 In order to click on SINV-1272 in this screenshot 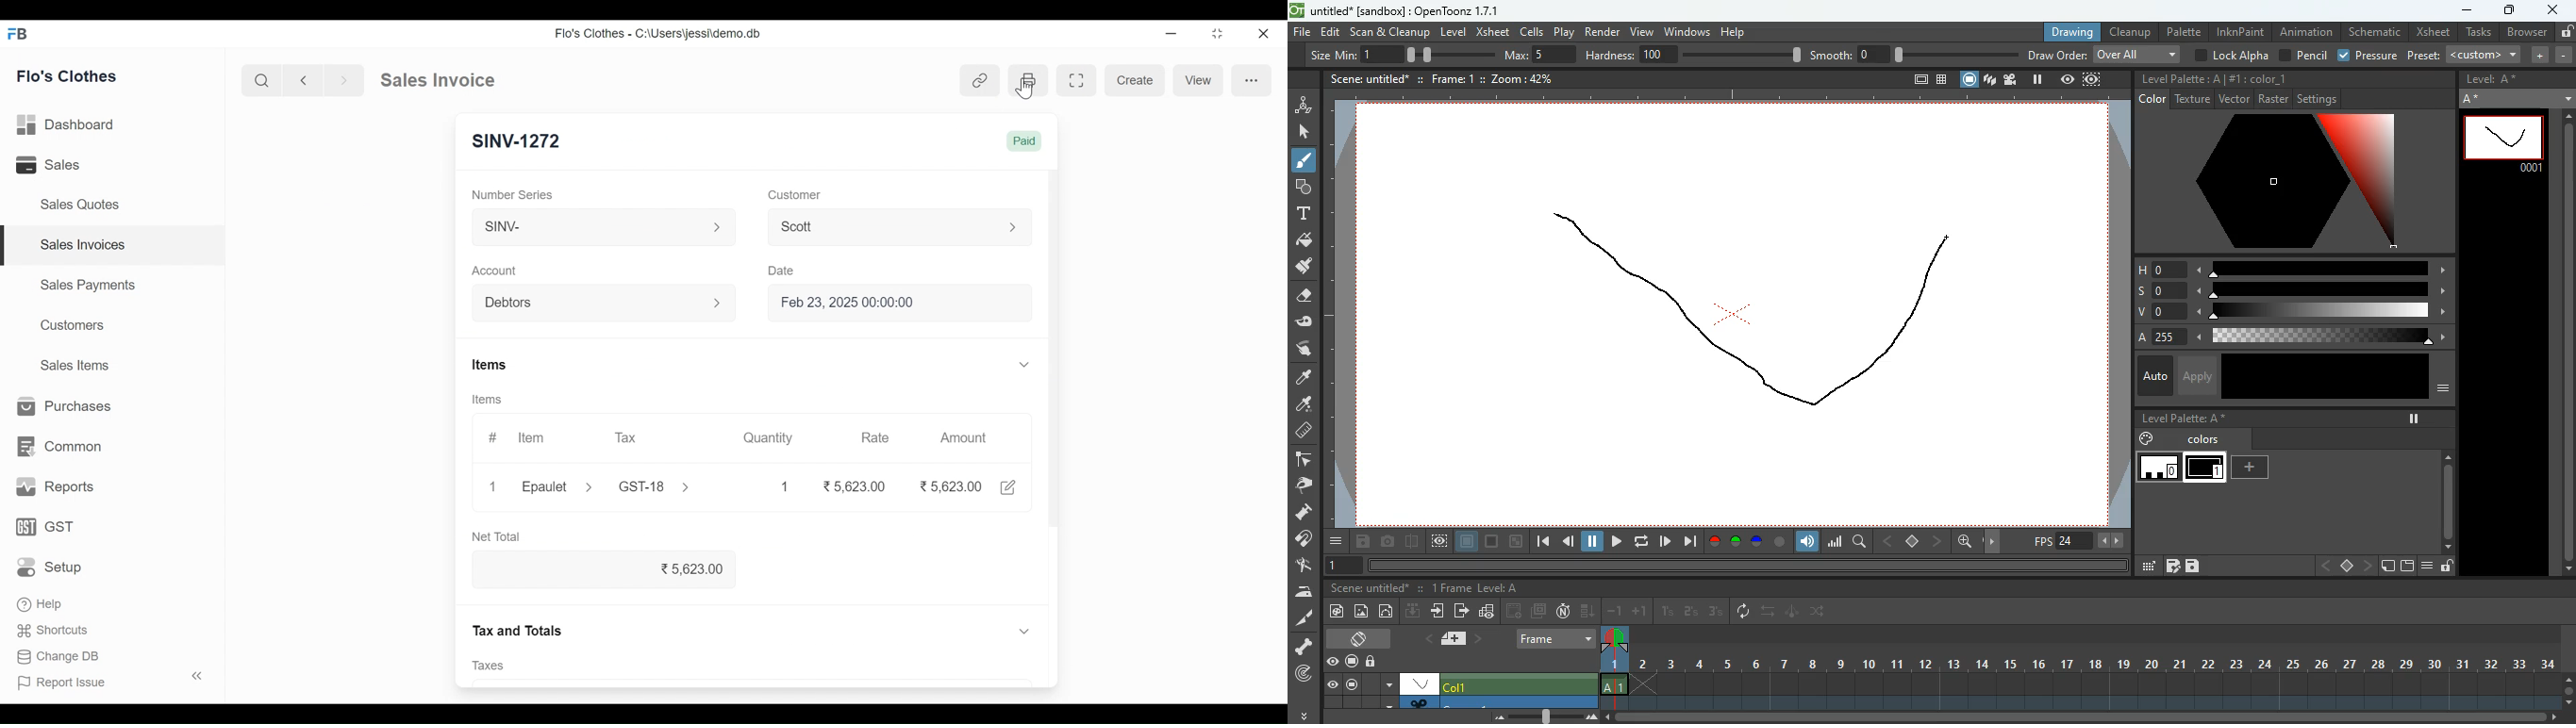, I will do `click(523, 141)`.